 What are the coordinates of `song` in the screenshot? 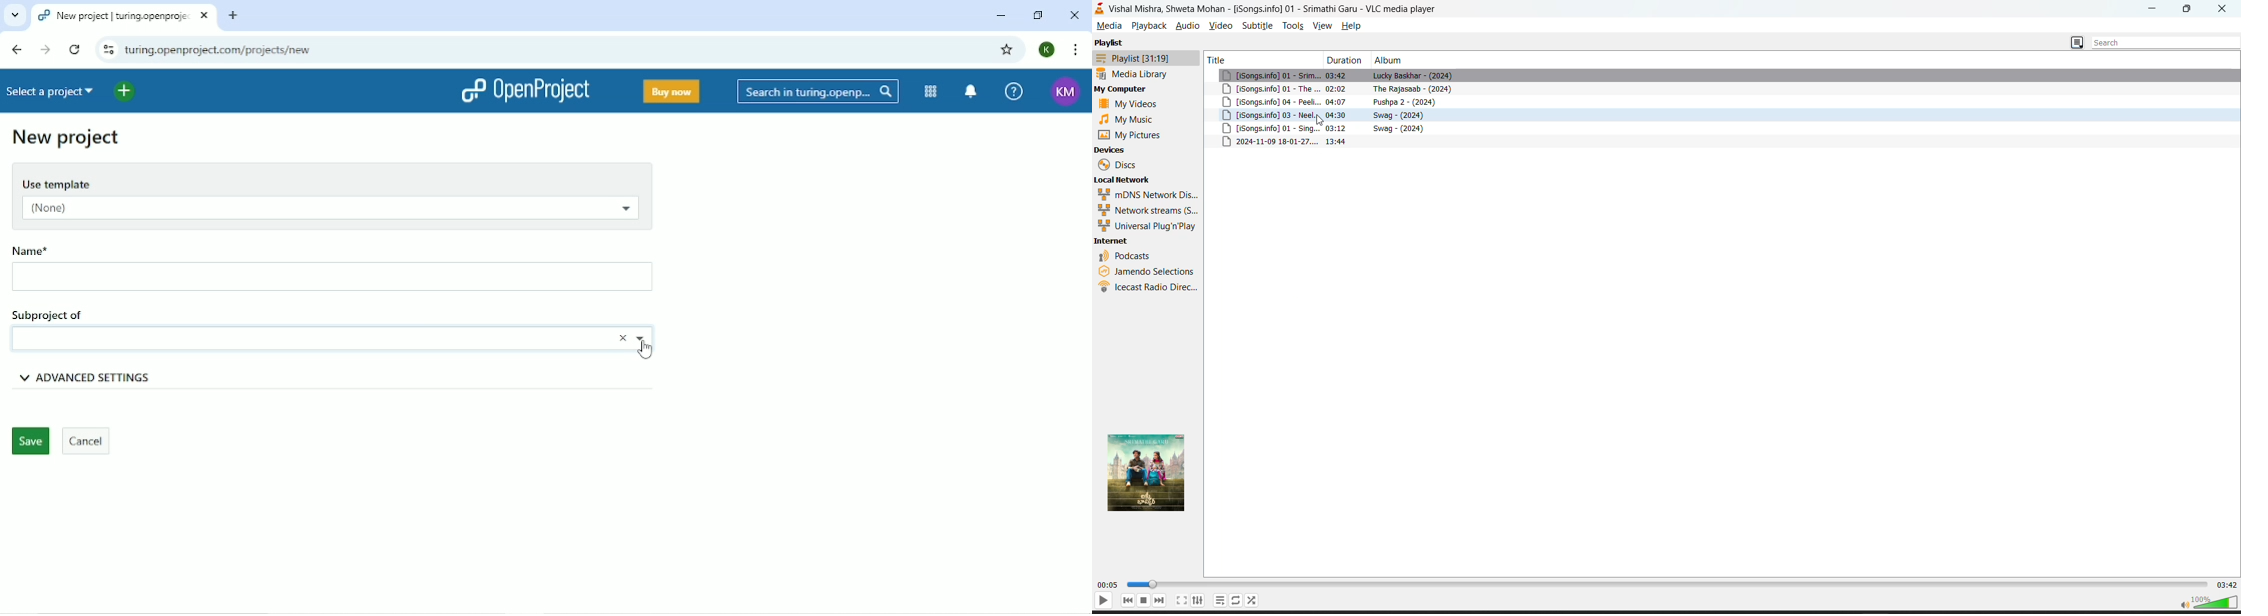 It's located at (1722, 89).